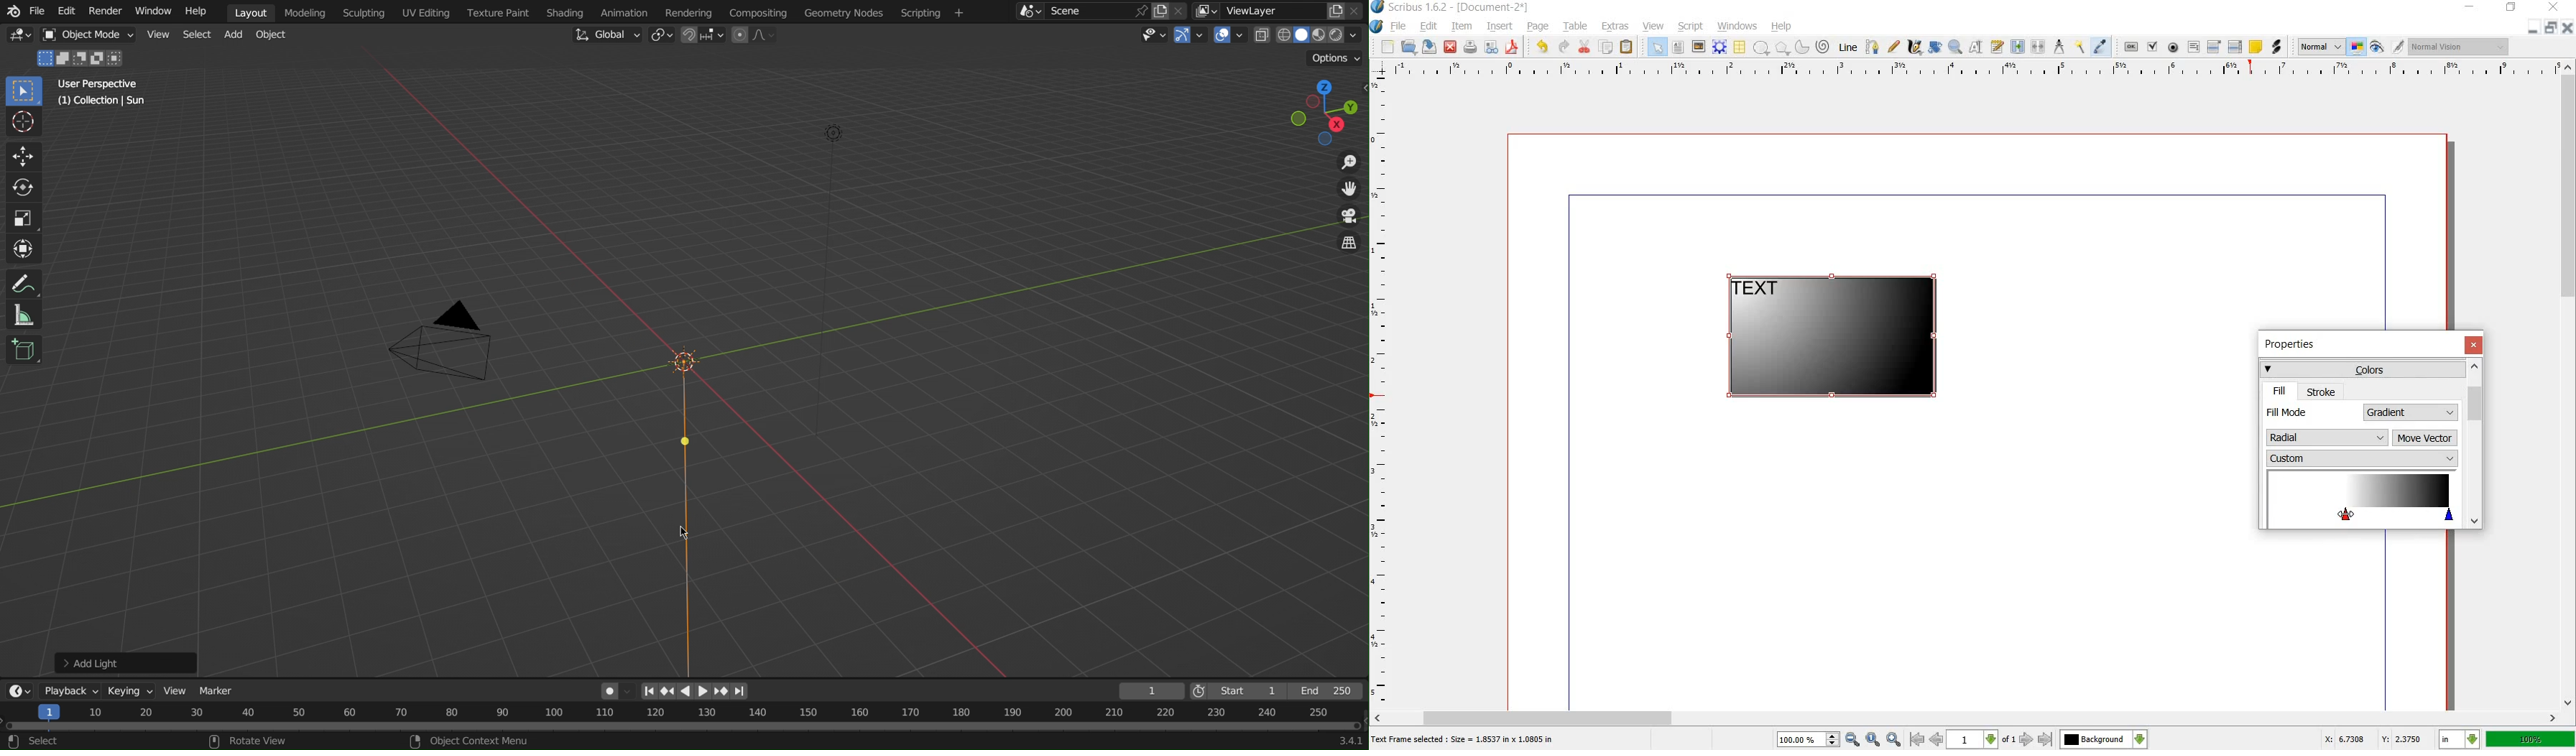  I want to click on X: 6.7308 Y: 2.3750, so click(2373, 739).